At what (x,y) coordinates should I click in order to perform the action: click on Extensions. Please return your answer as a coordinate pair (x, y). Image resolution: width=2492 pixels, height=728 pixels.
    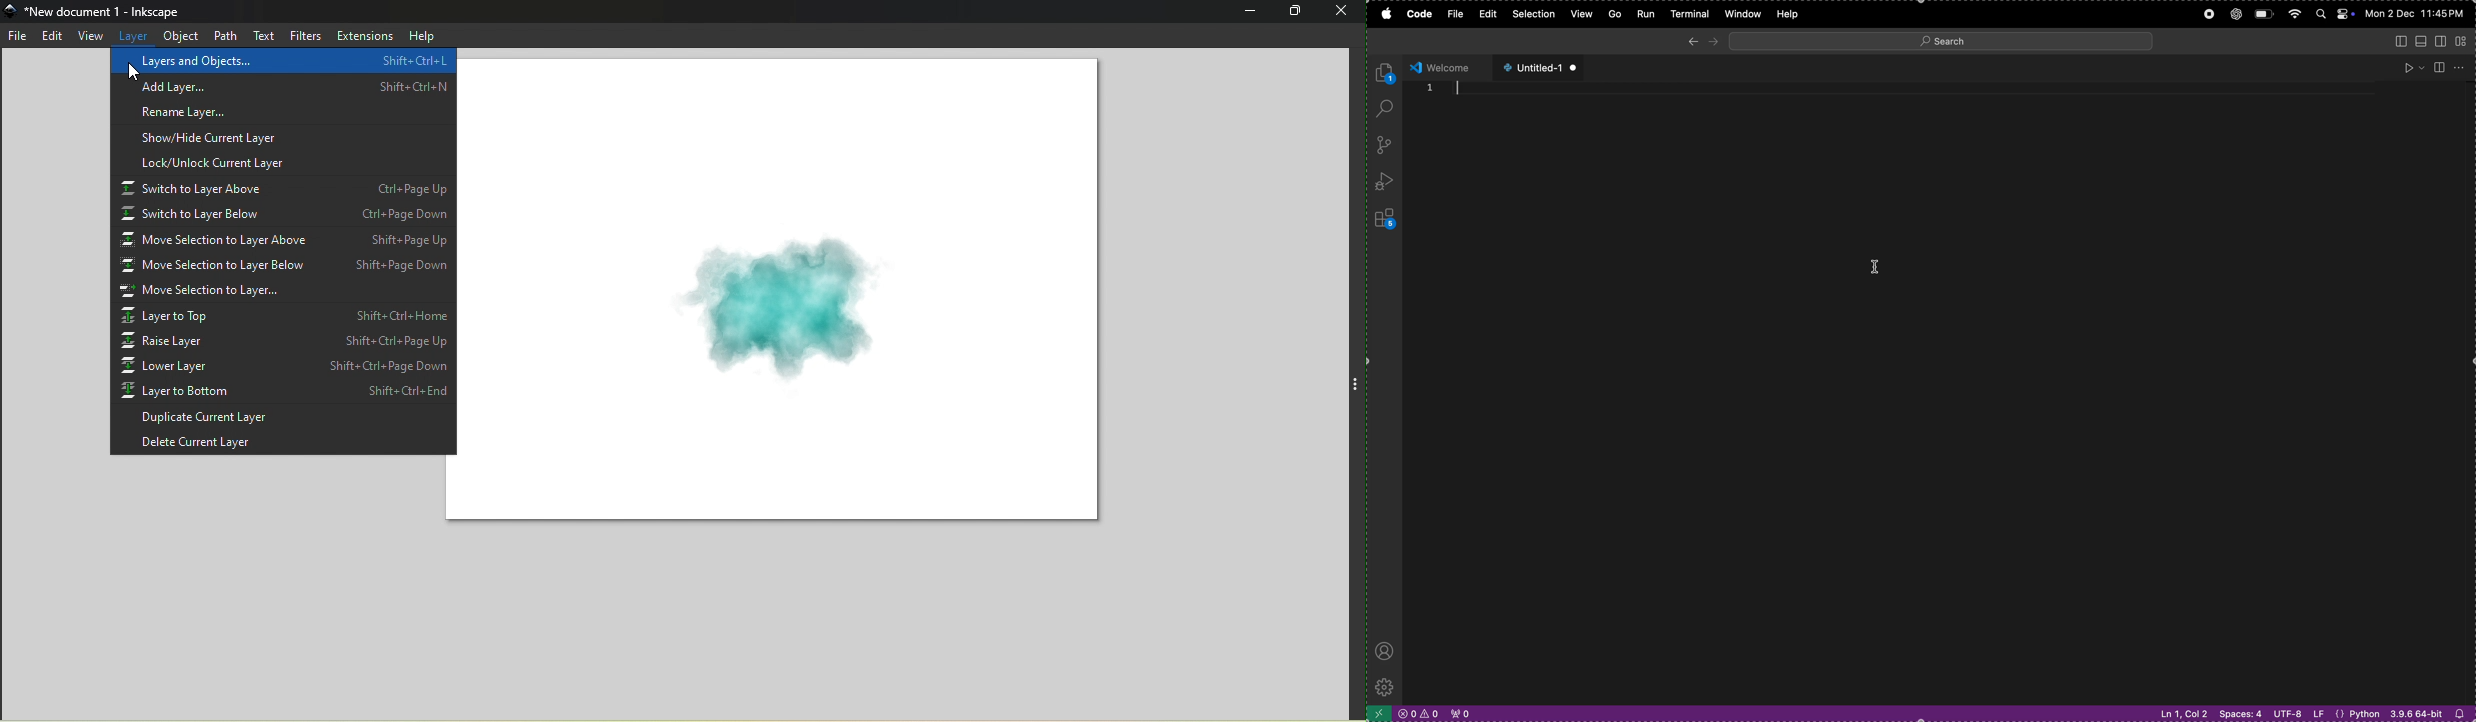
    Looking at the image, I should click on (364, 35).